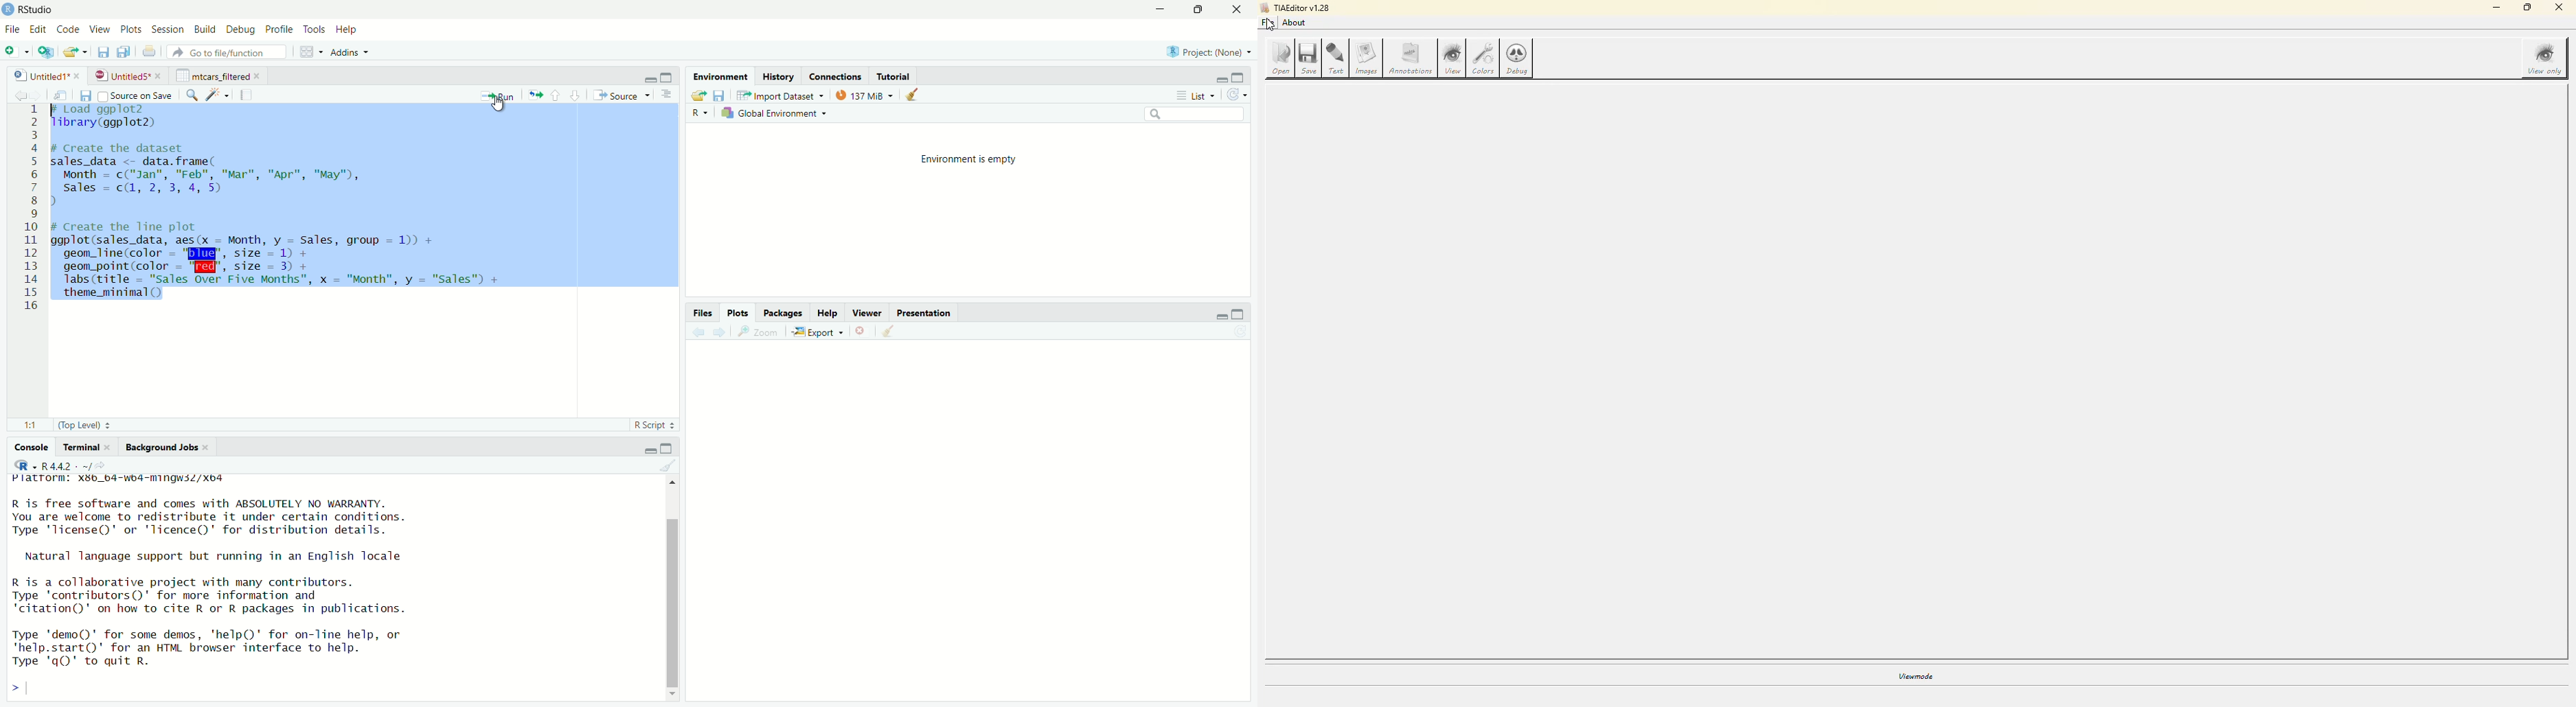  I want to click on run current file, so click(498, 96).